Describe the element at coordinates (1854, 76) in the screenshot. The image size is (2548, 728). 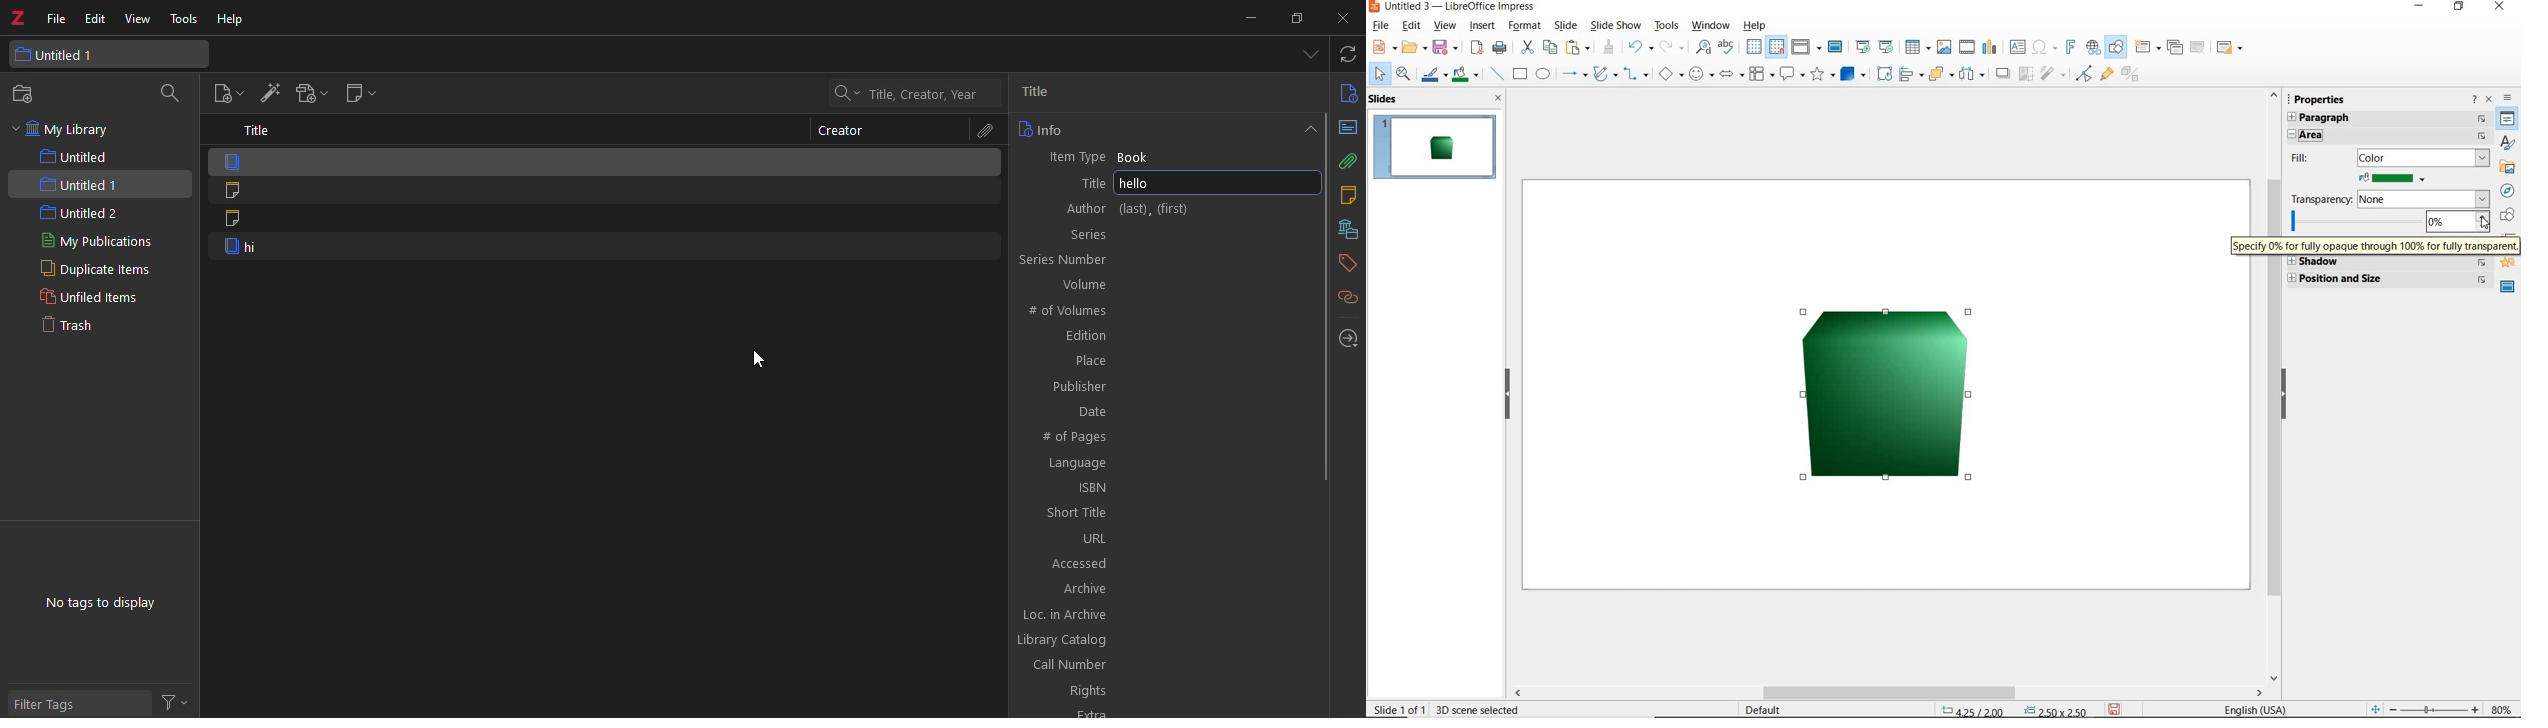
I see `3D Objects` at that location.